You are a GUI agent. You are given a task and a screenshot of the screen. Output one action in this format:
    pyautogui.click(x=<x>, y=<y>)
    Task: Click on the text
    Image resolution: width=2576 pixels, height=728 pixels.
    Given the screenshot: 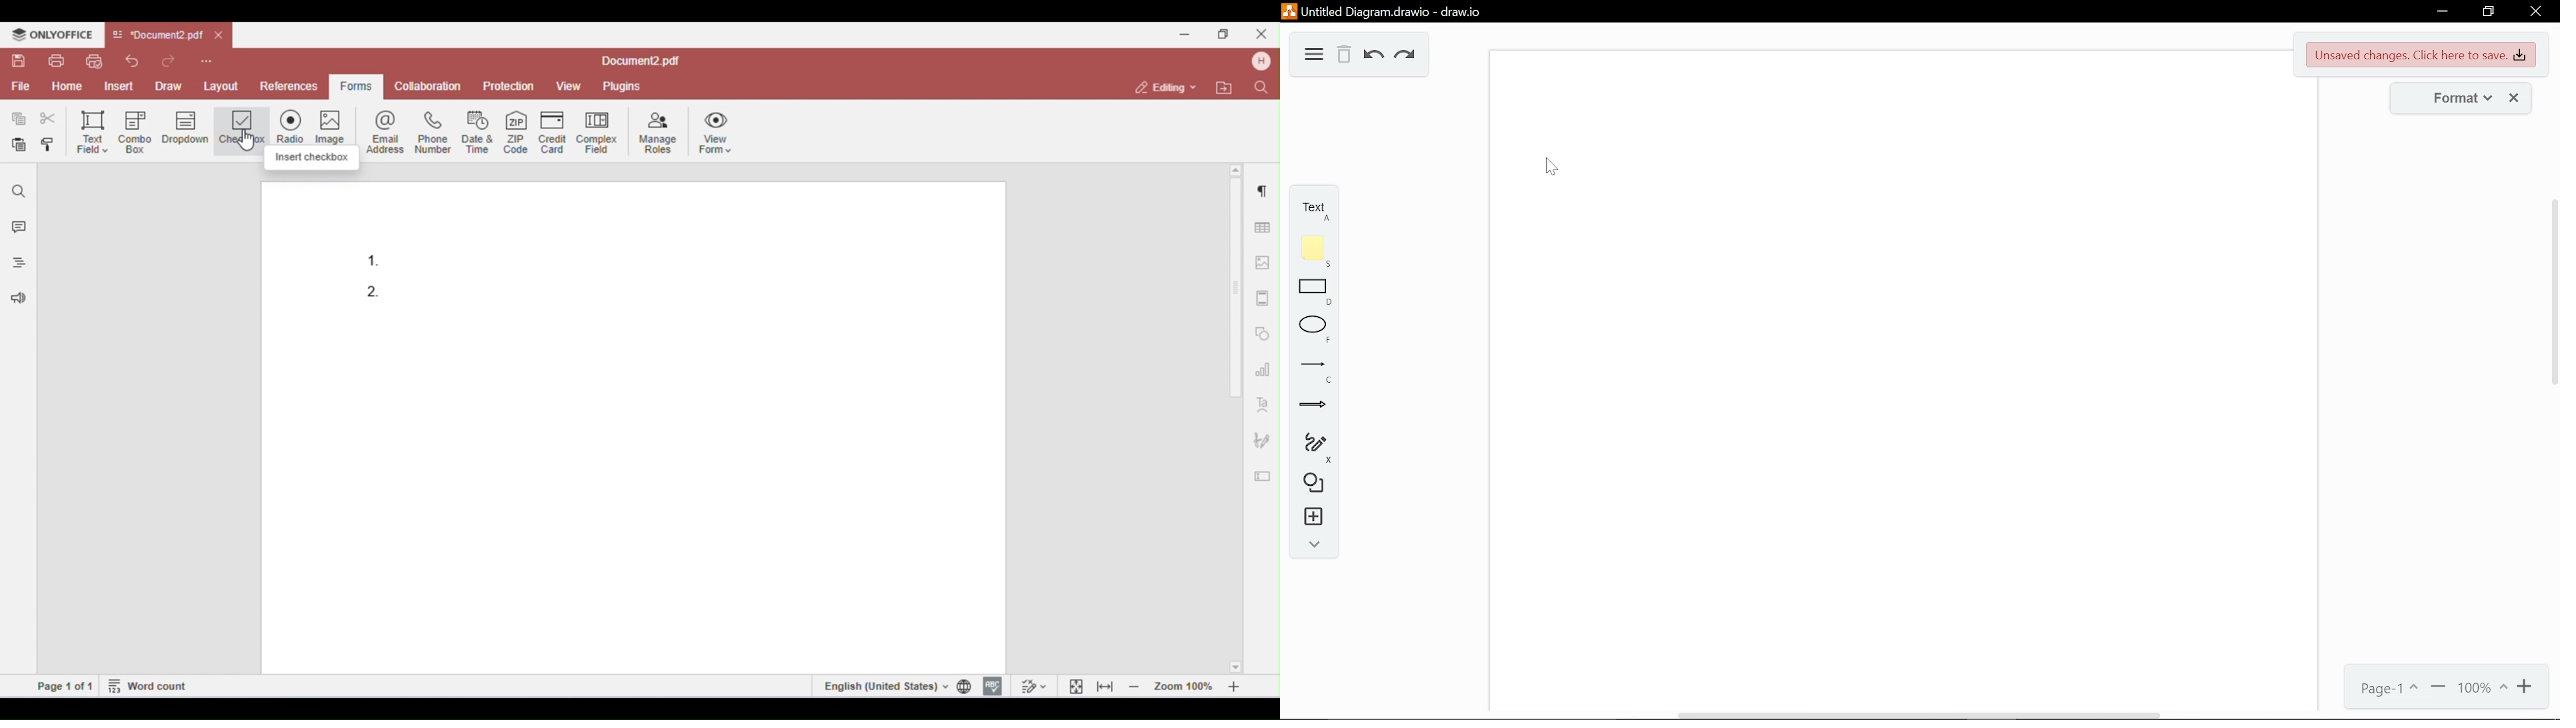 What is the action you would take?
    pyautogui.click(x=1306, y=207)
    